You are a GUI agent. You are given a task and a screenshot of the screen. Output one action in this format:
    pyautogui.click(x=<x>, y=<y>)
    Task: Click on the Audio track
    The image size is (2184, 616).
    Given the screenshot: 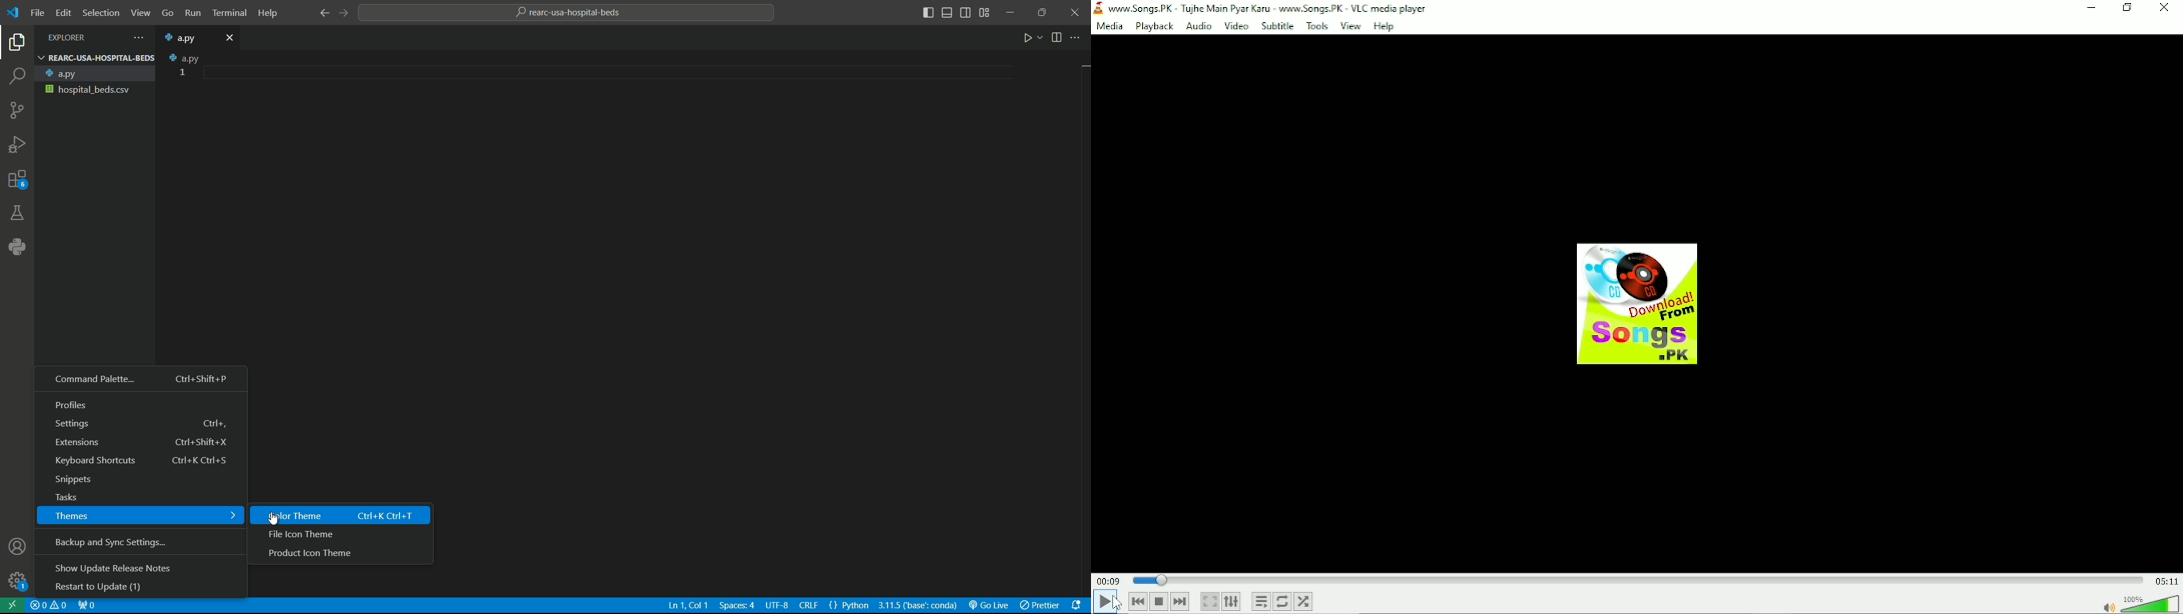 What is the action you would take?
    pyautogui.click(x=1639, y=302)
    